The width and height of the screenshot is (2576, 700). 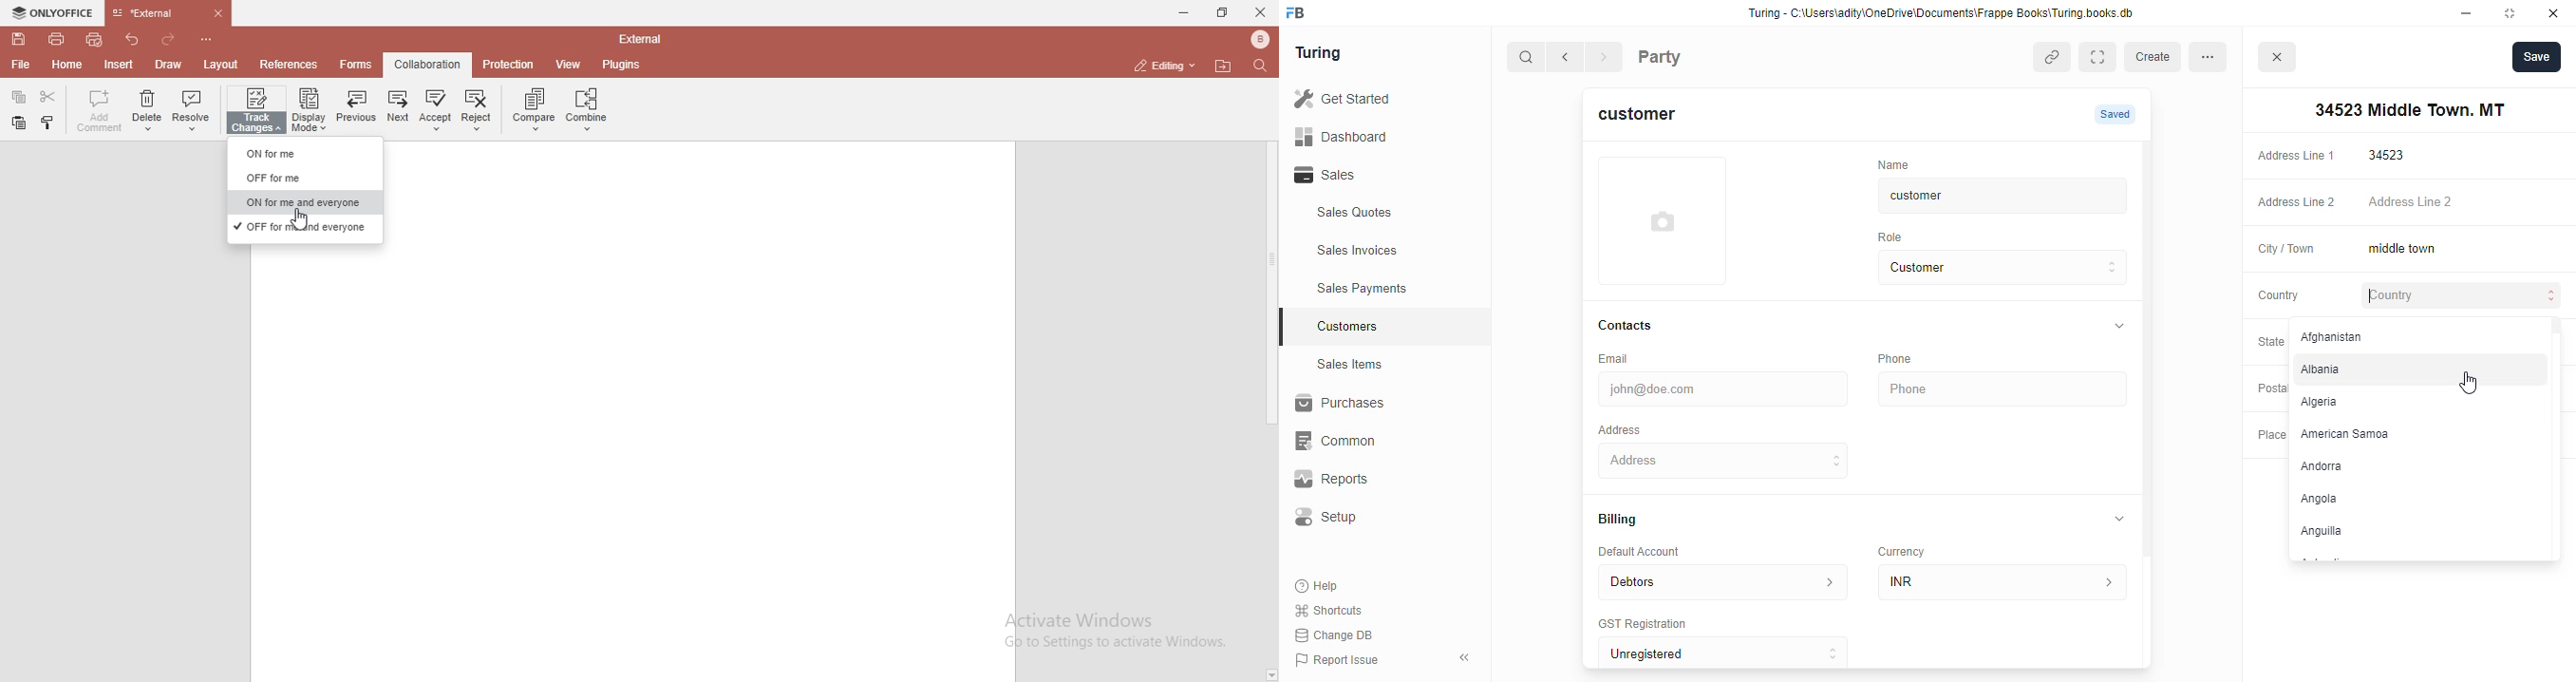 What do you see at coordinates (2467, 13) in the screenshot?
I see `minimise` at bounding box center [2467, 13].